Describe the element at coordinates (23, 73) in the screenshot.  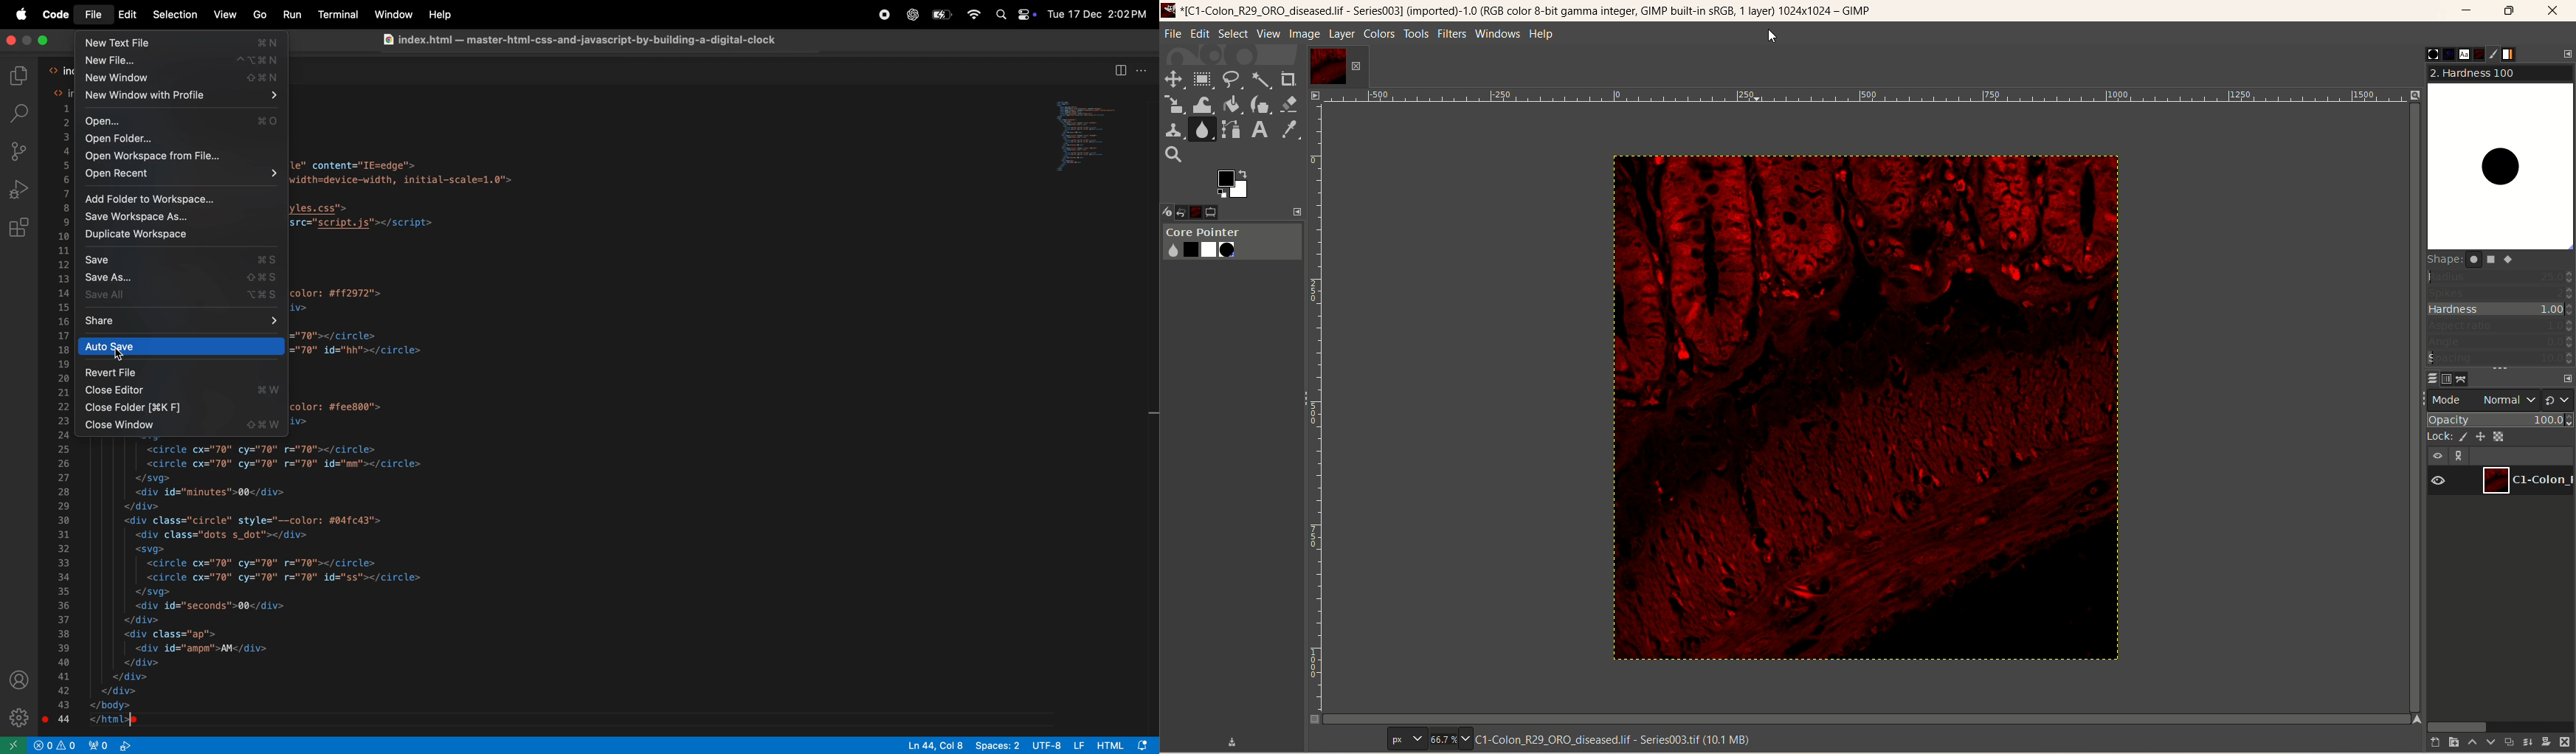
I see `explorer` at that location.